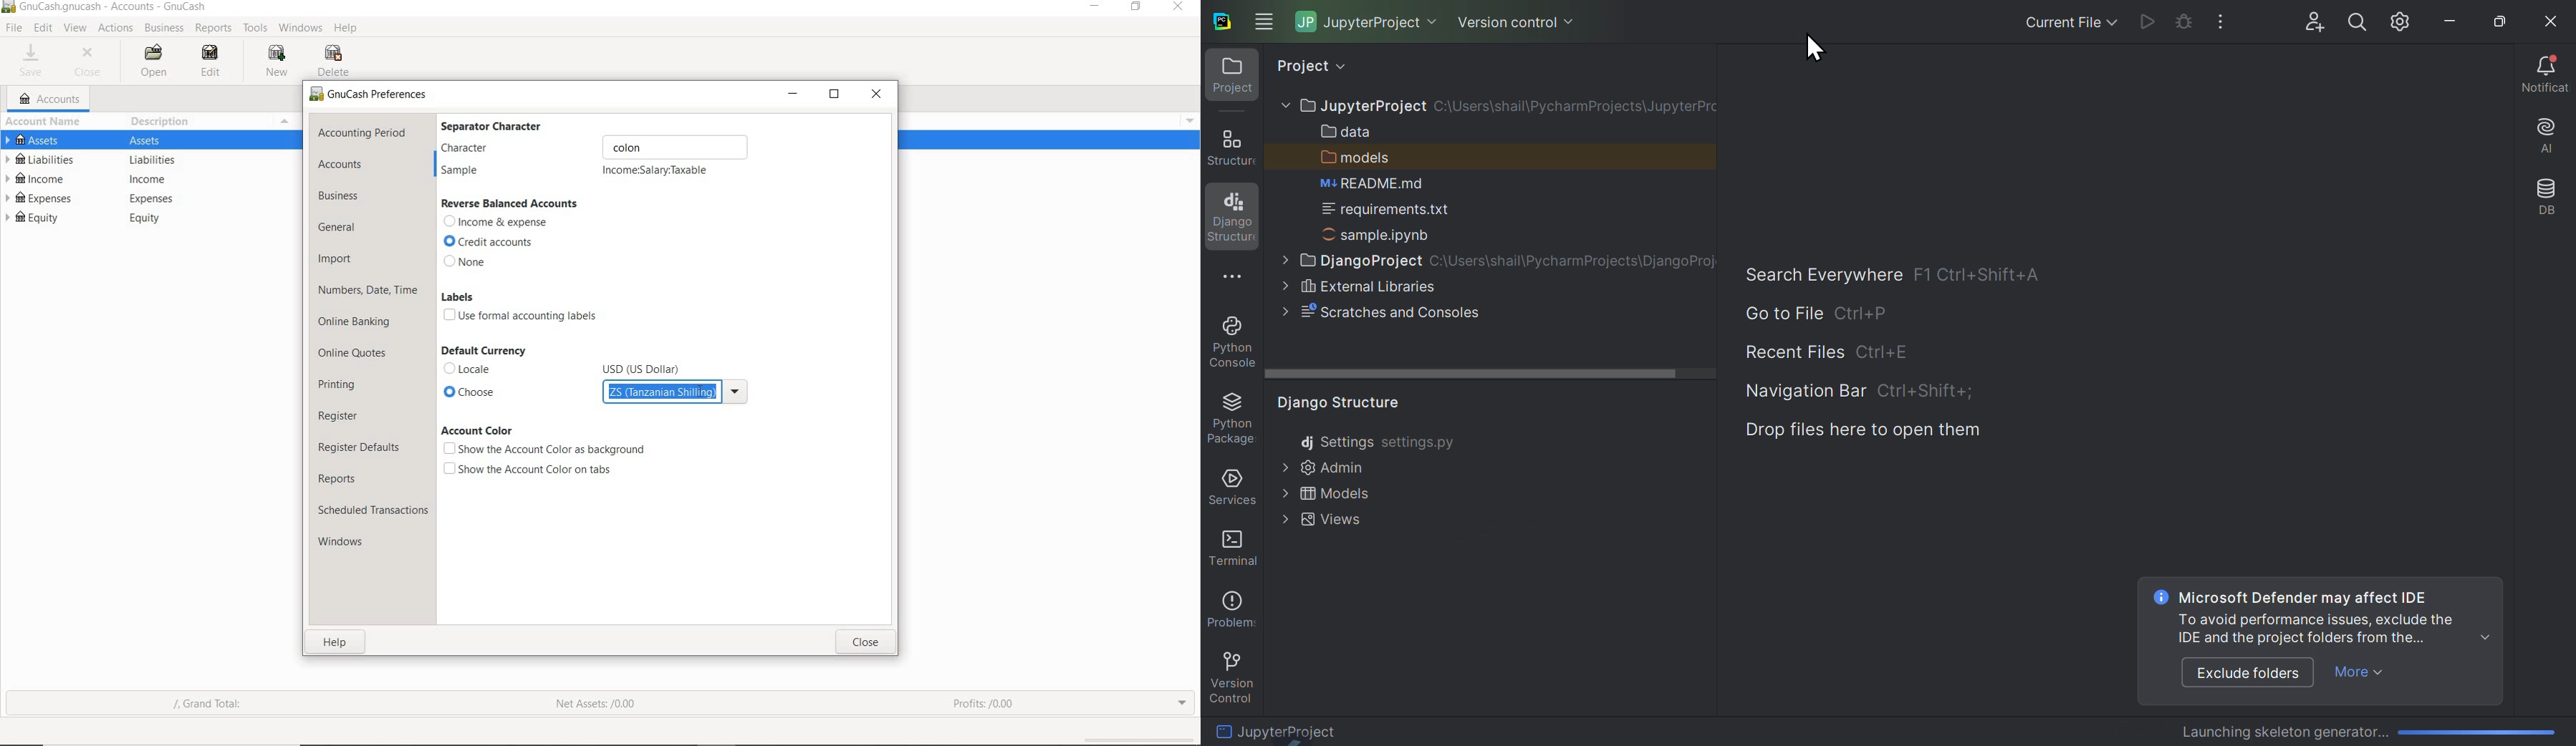 This screenshot has height=756, width=2576. Describe the element at coordinates (1093, 7) in the screenshot. I see `minimize` at that location.